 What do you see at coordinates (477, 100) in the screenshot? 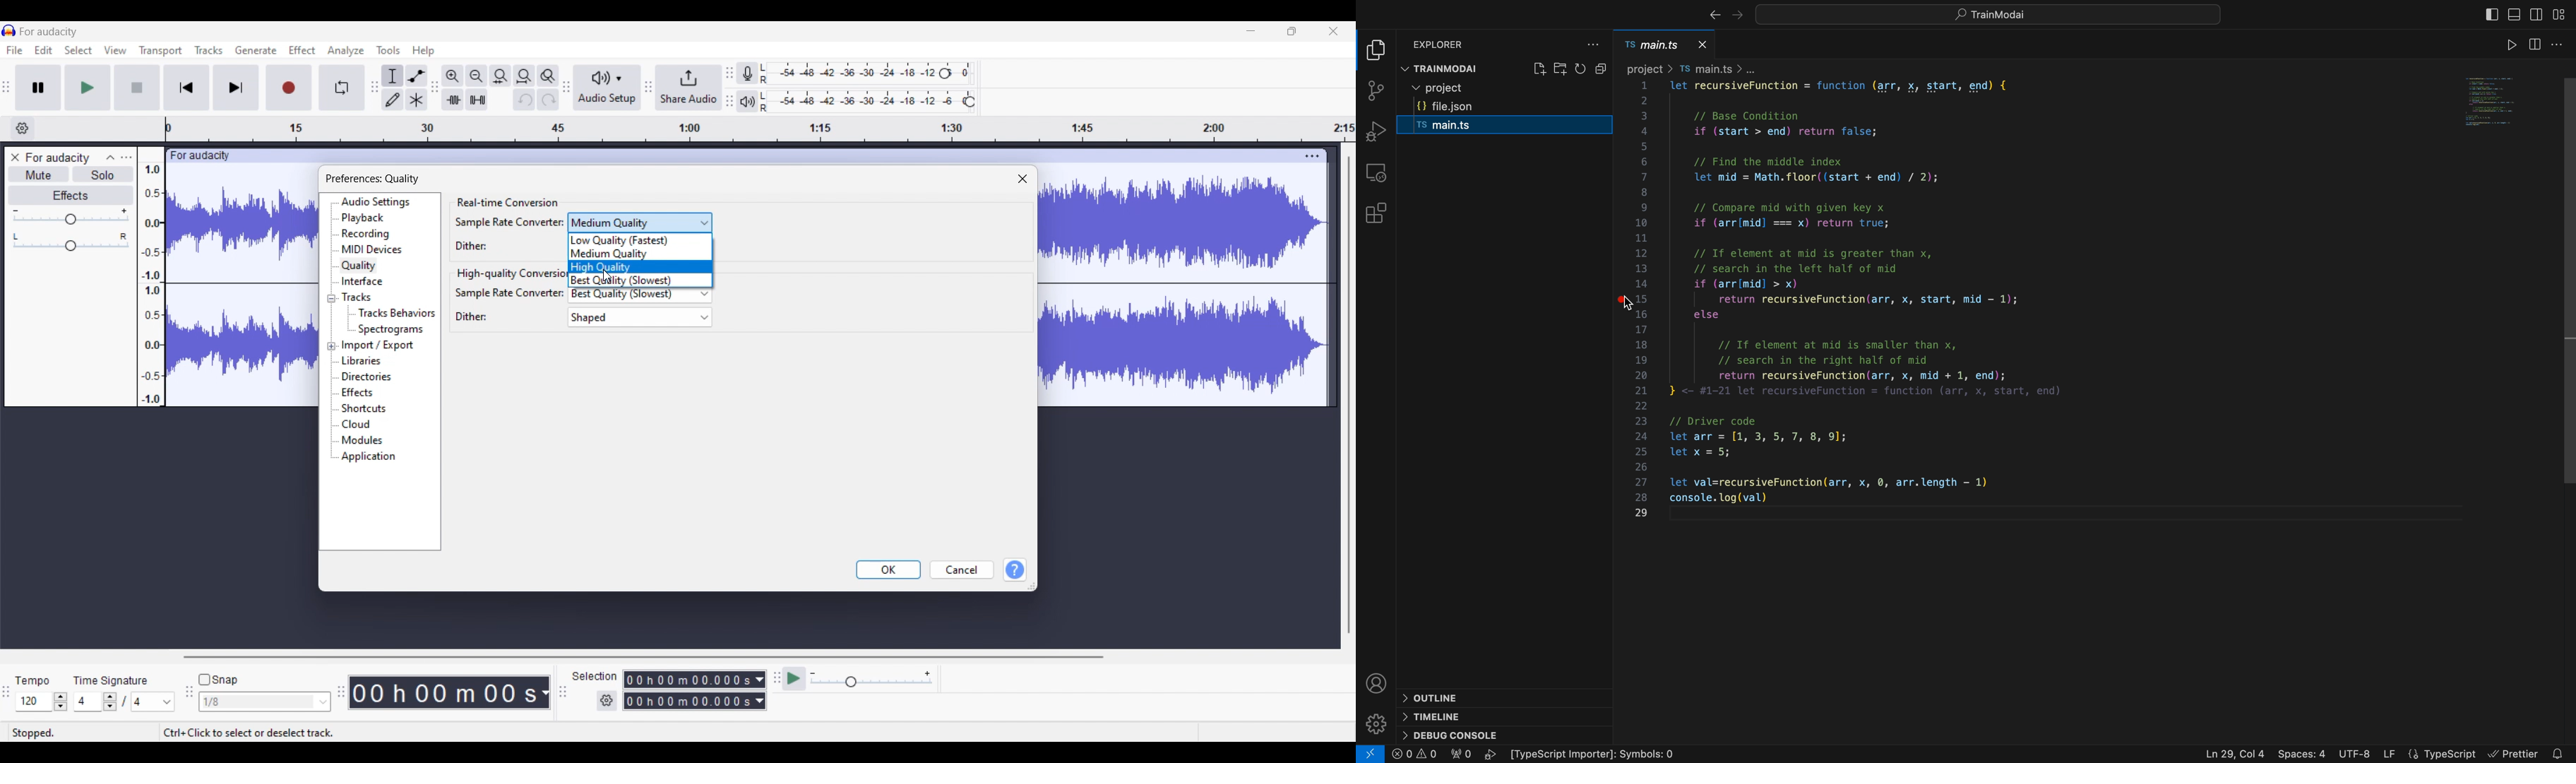
I see `Silence audio selection` at bounding box center [477, 100].